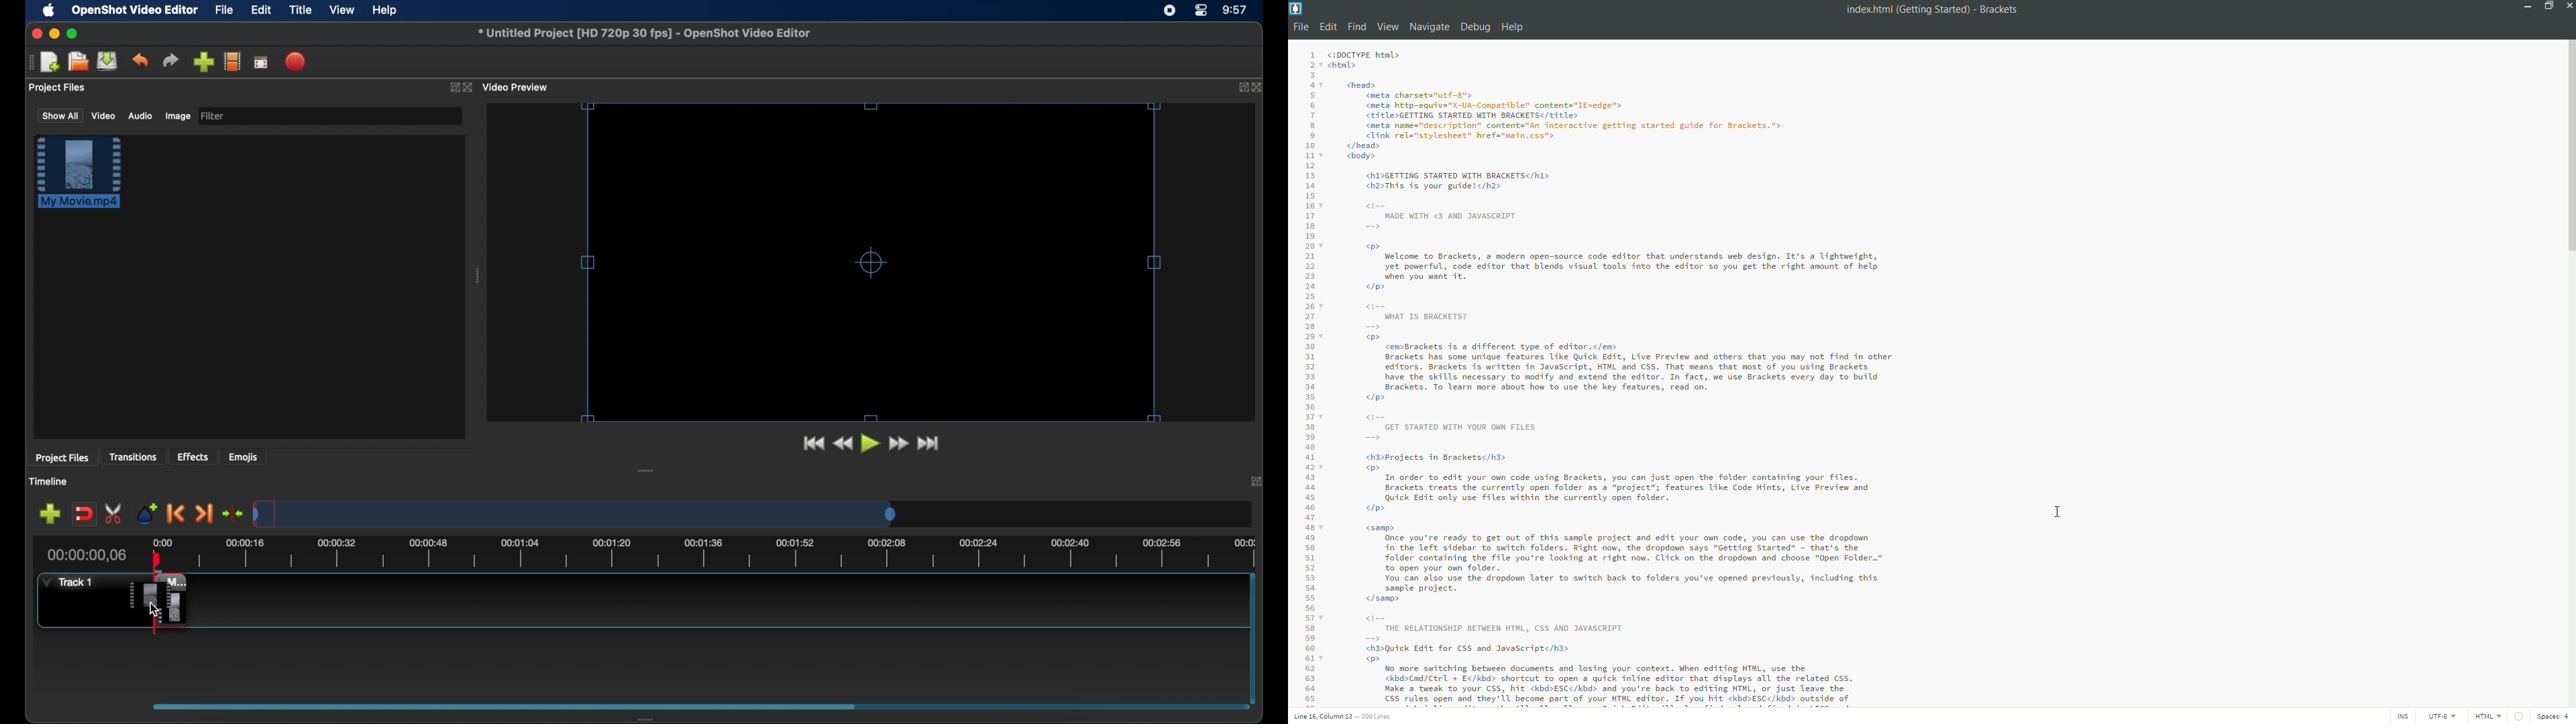 The height and width of the screenshot is (728, 2576). I want to click on view menu, so click(1388, 27).